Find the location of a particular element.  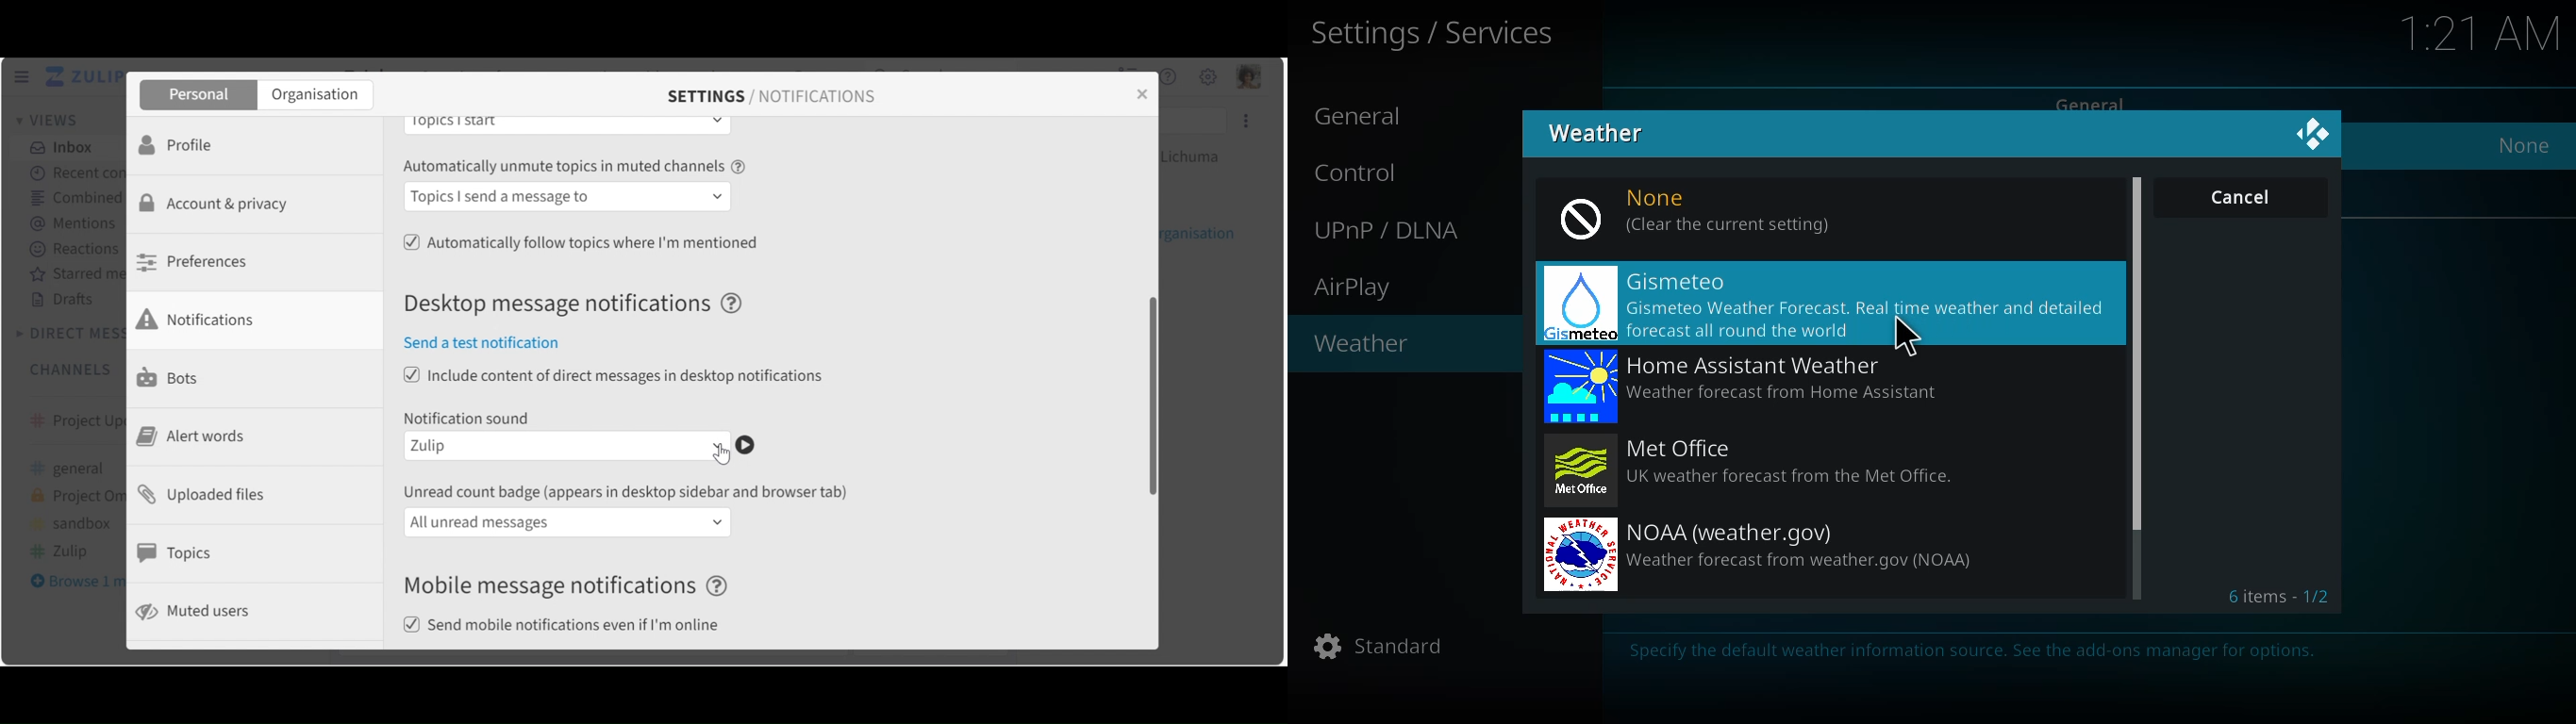

Organisation is located at coordinates (315, 96).